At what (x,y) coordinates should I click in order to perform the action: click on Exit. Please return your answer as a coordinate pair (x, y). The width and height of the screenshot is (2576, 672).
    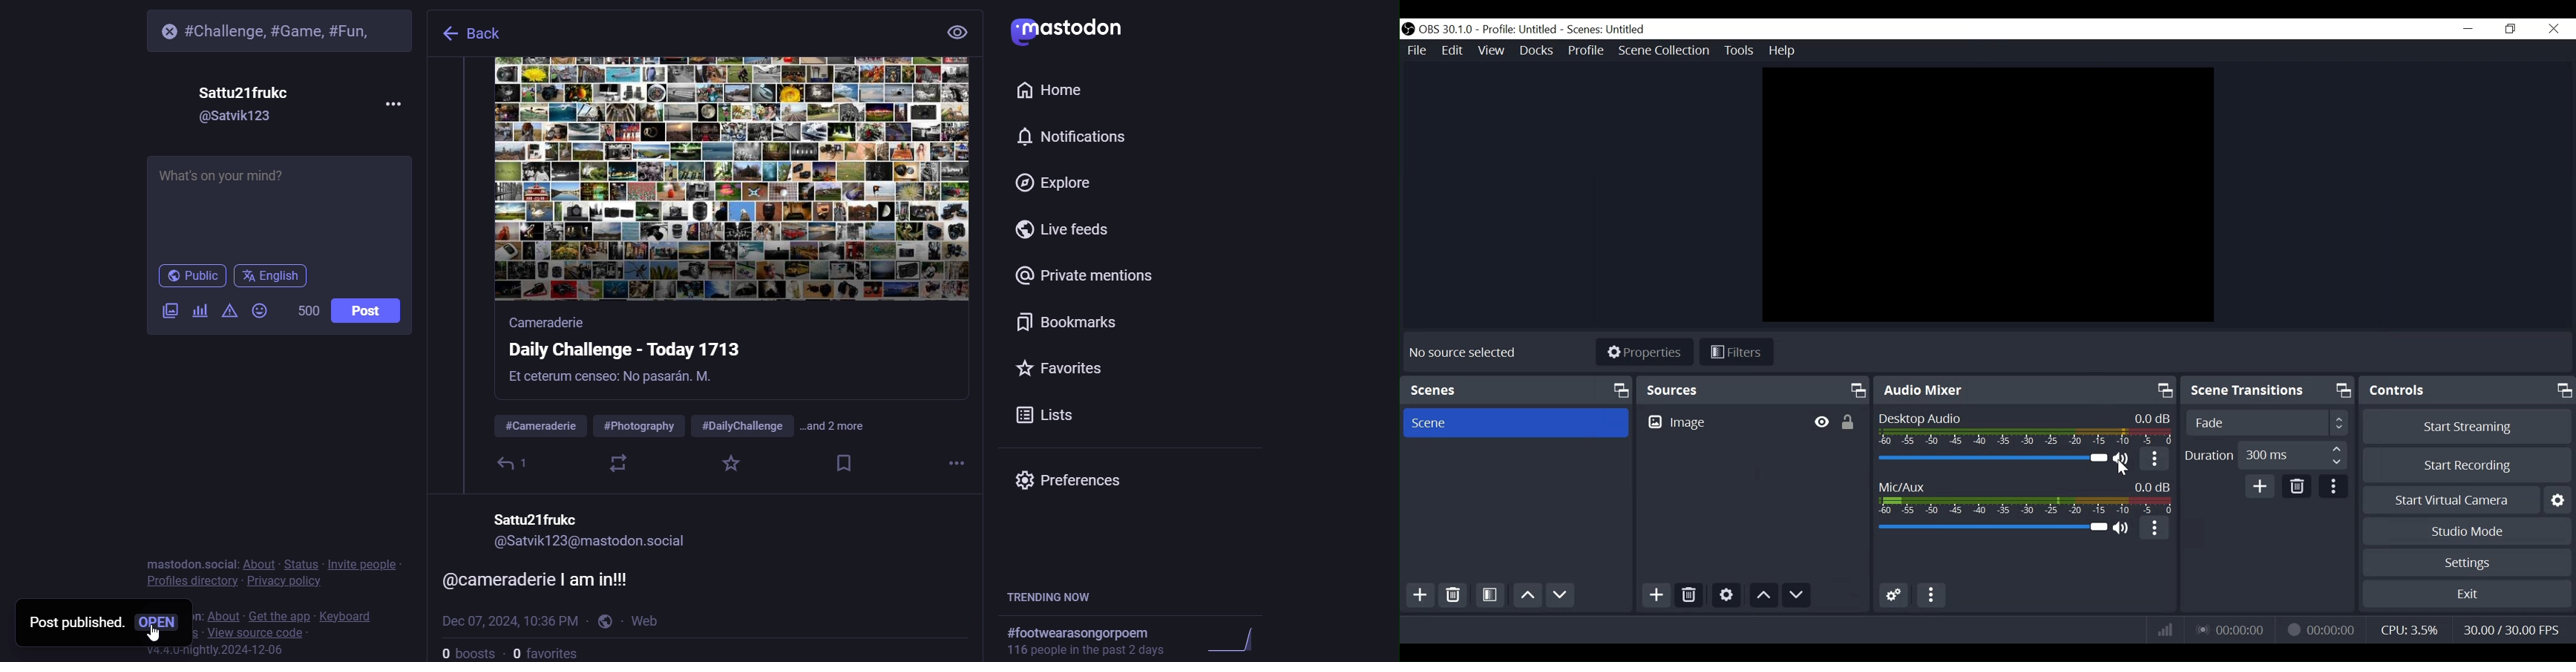
    Looking at the image, I should click on (2465, 594).